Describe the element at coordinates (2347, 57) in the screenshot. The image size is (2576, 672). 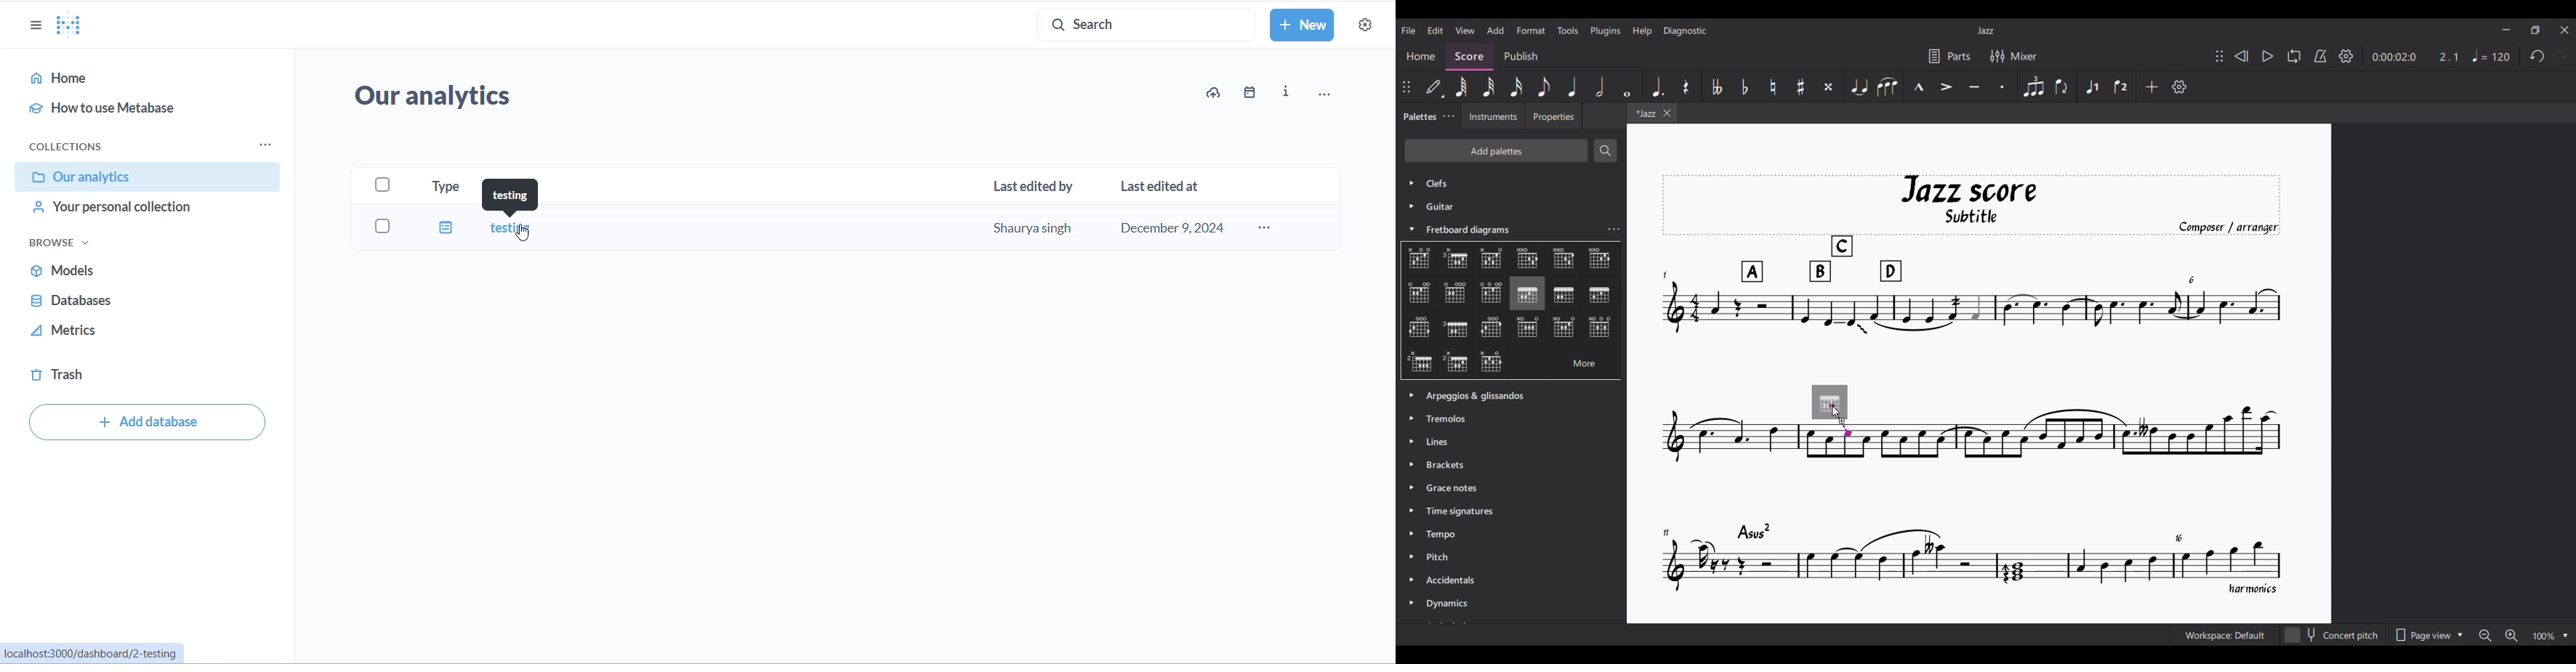
I see `Settings` at that location.